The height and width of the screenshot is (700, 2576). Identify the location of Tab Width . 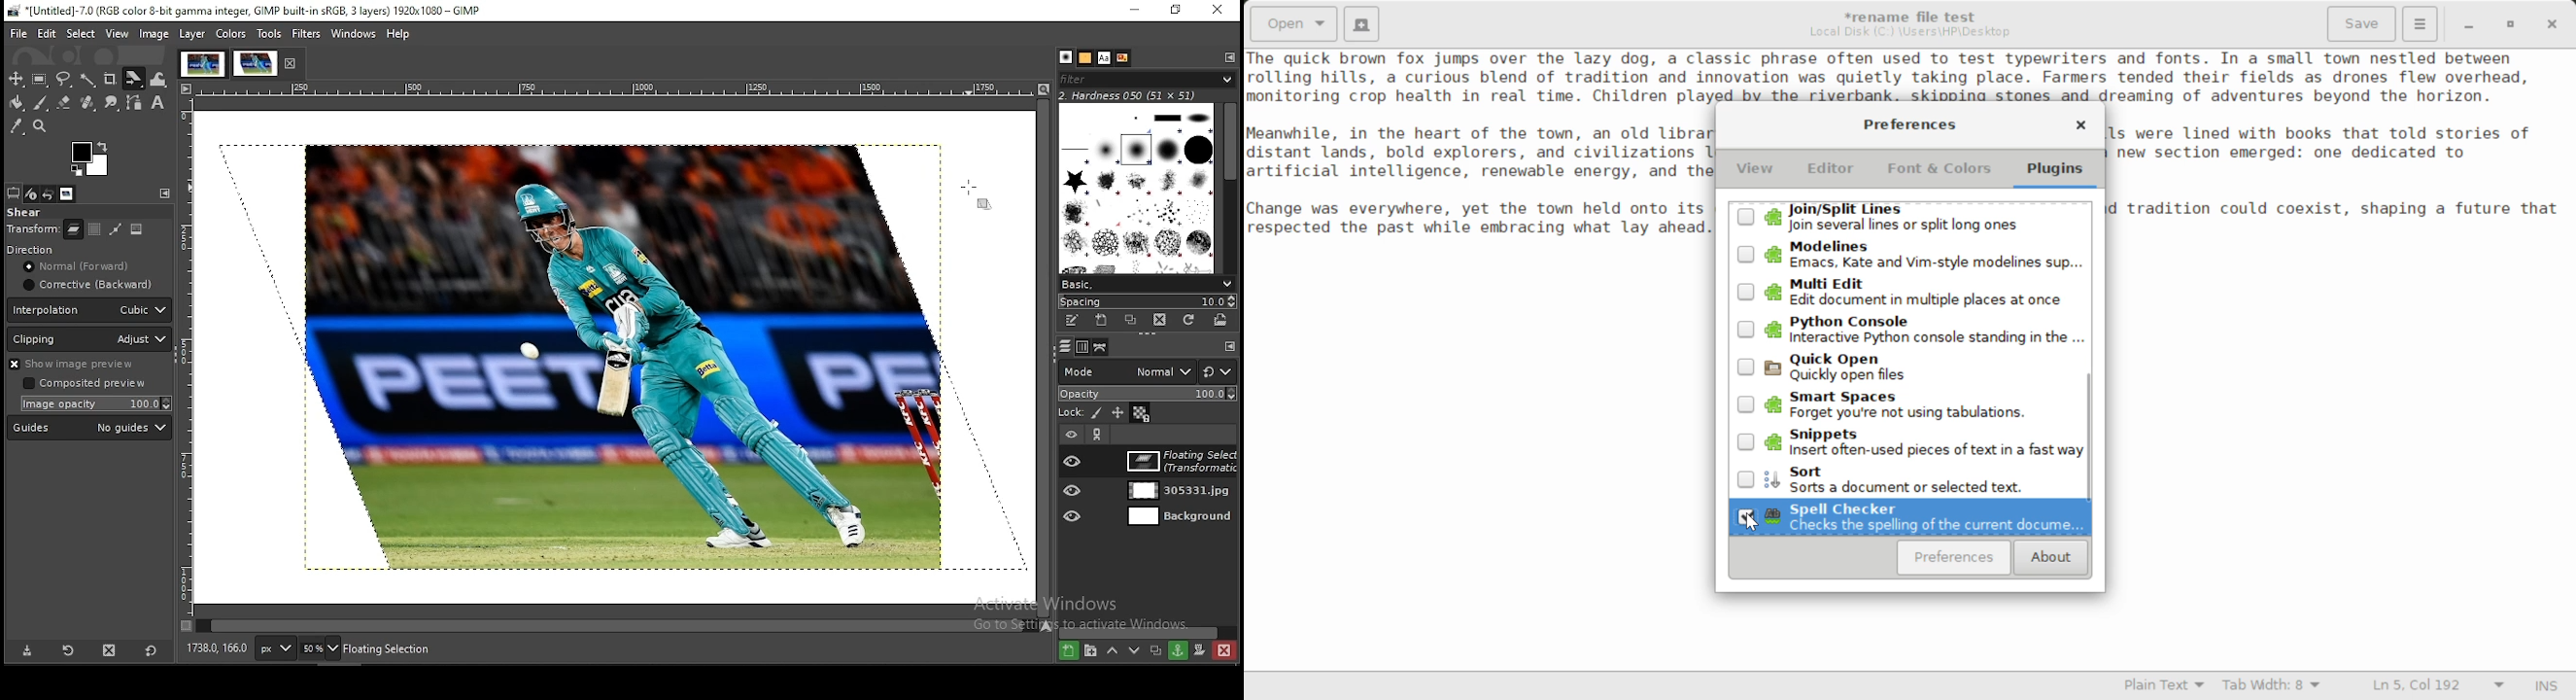
(2274, 687).